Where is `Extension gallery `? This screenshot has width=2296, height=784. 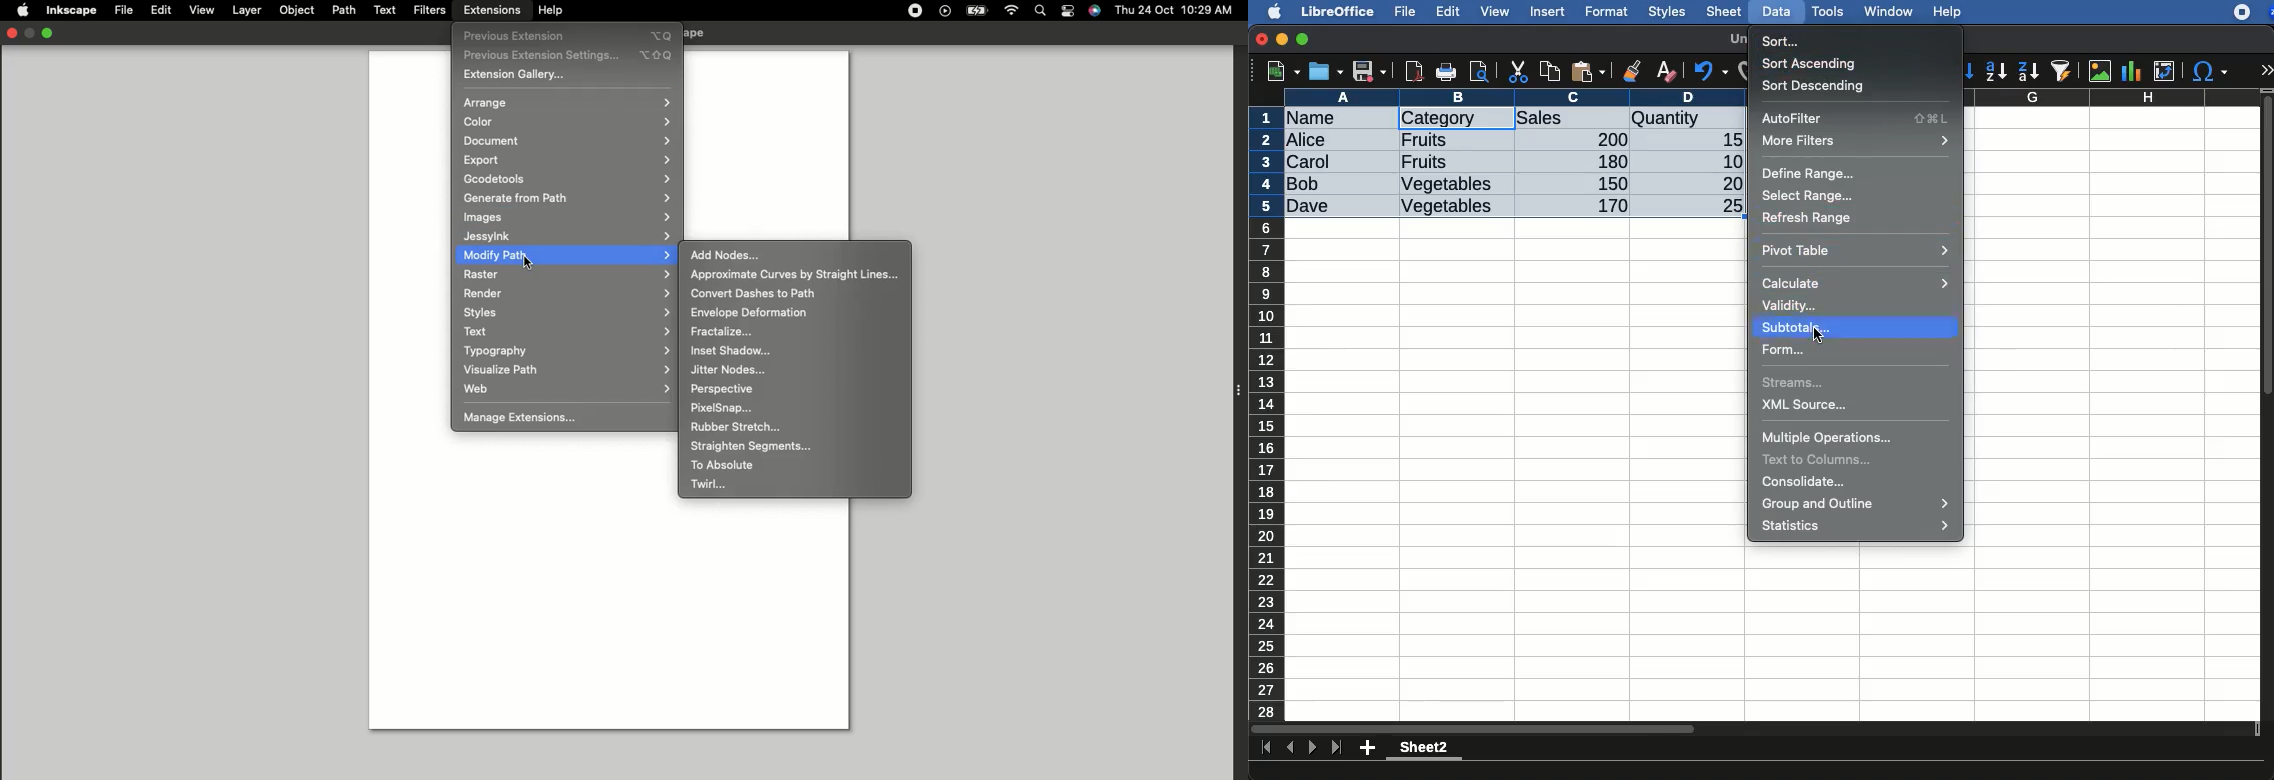 Extension gallery  is located at coordinates (517, 75).